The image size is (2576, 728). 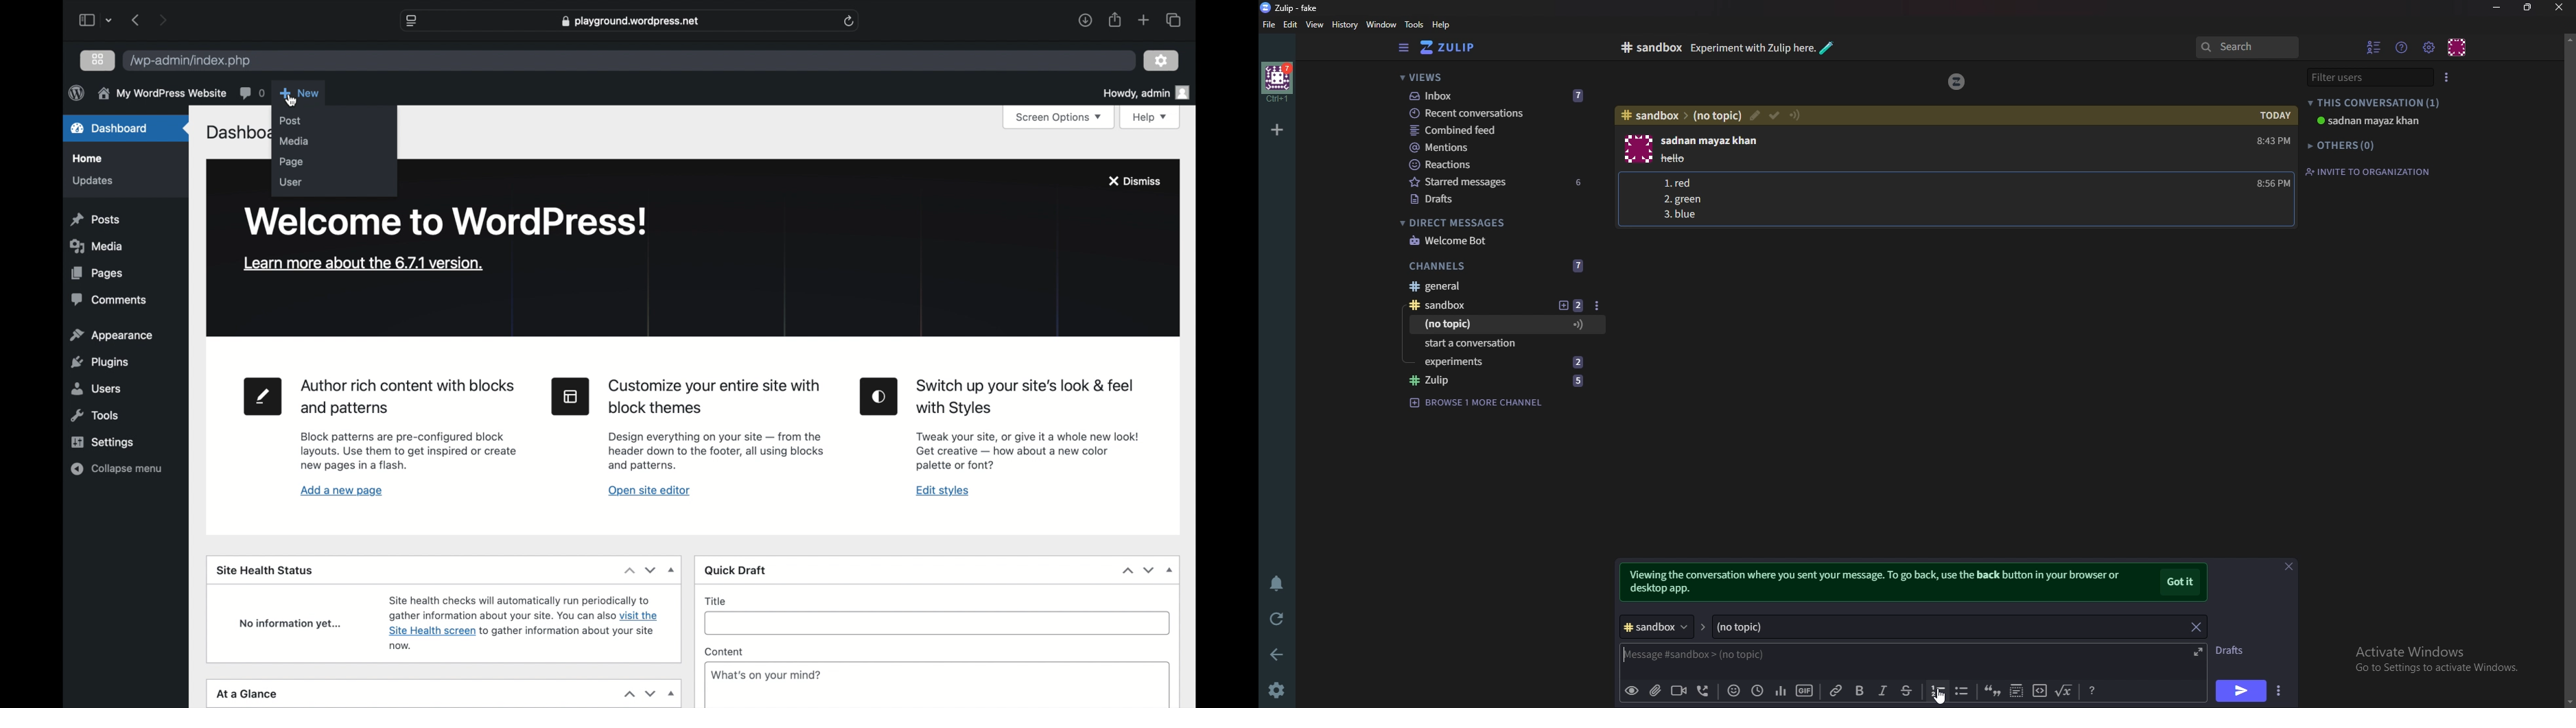 I want to click on Minimize, so click(x=2498, y=7).